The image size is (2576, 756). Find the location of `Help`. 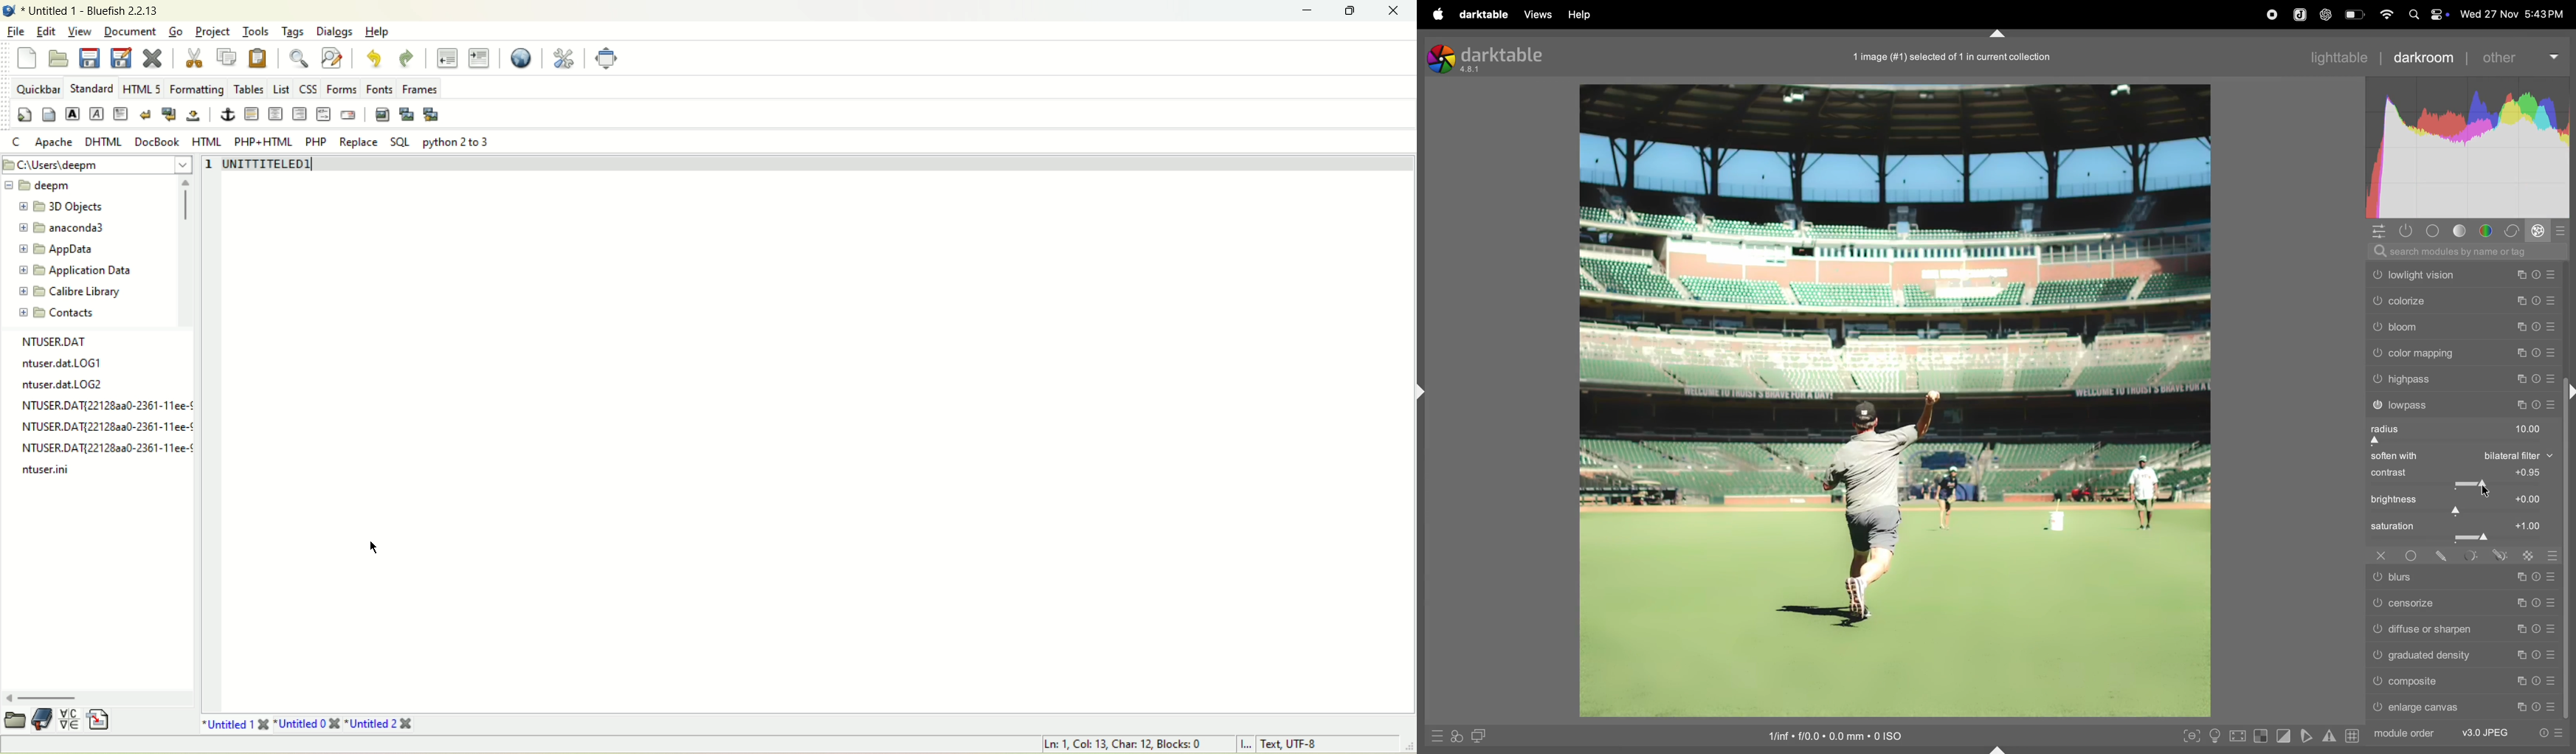

Help is located at coordinates (377, 30).